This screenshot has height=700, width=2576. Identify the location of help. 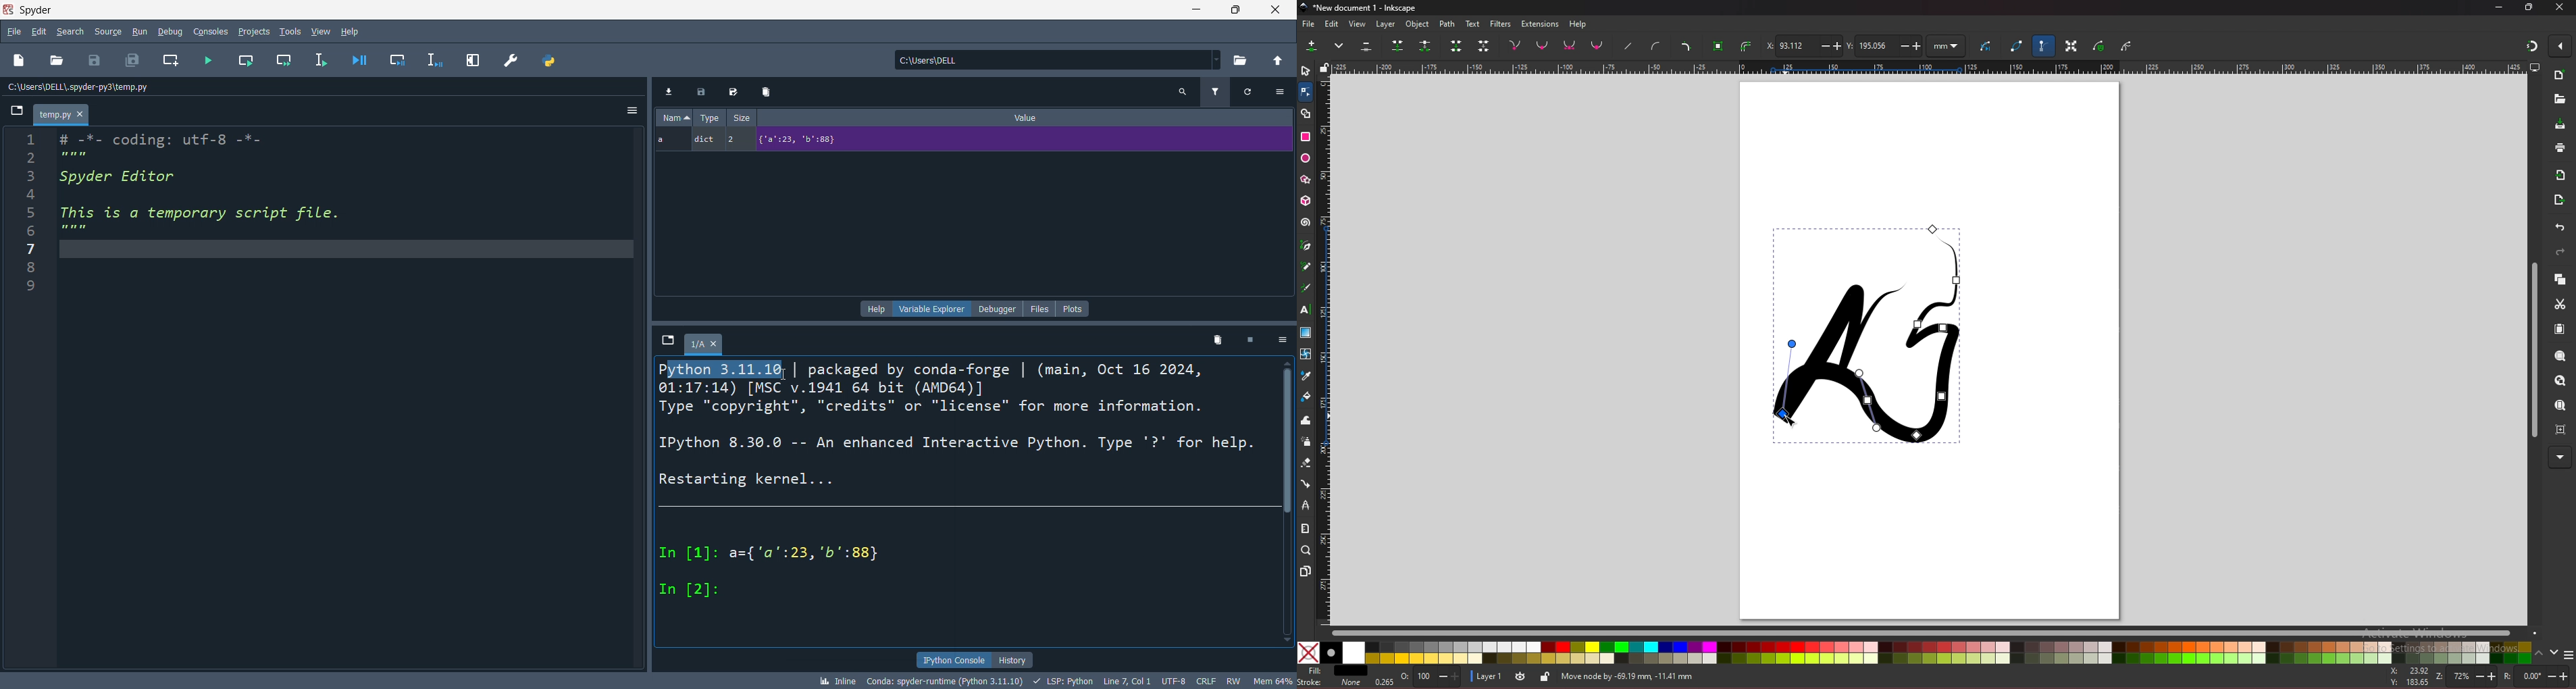
(875, 309).